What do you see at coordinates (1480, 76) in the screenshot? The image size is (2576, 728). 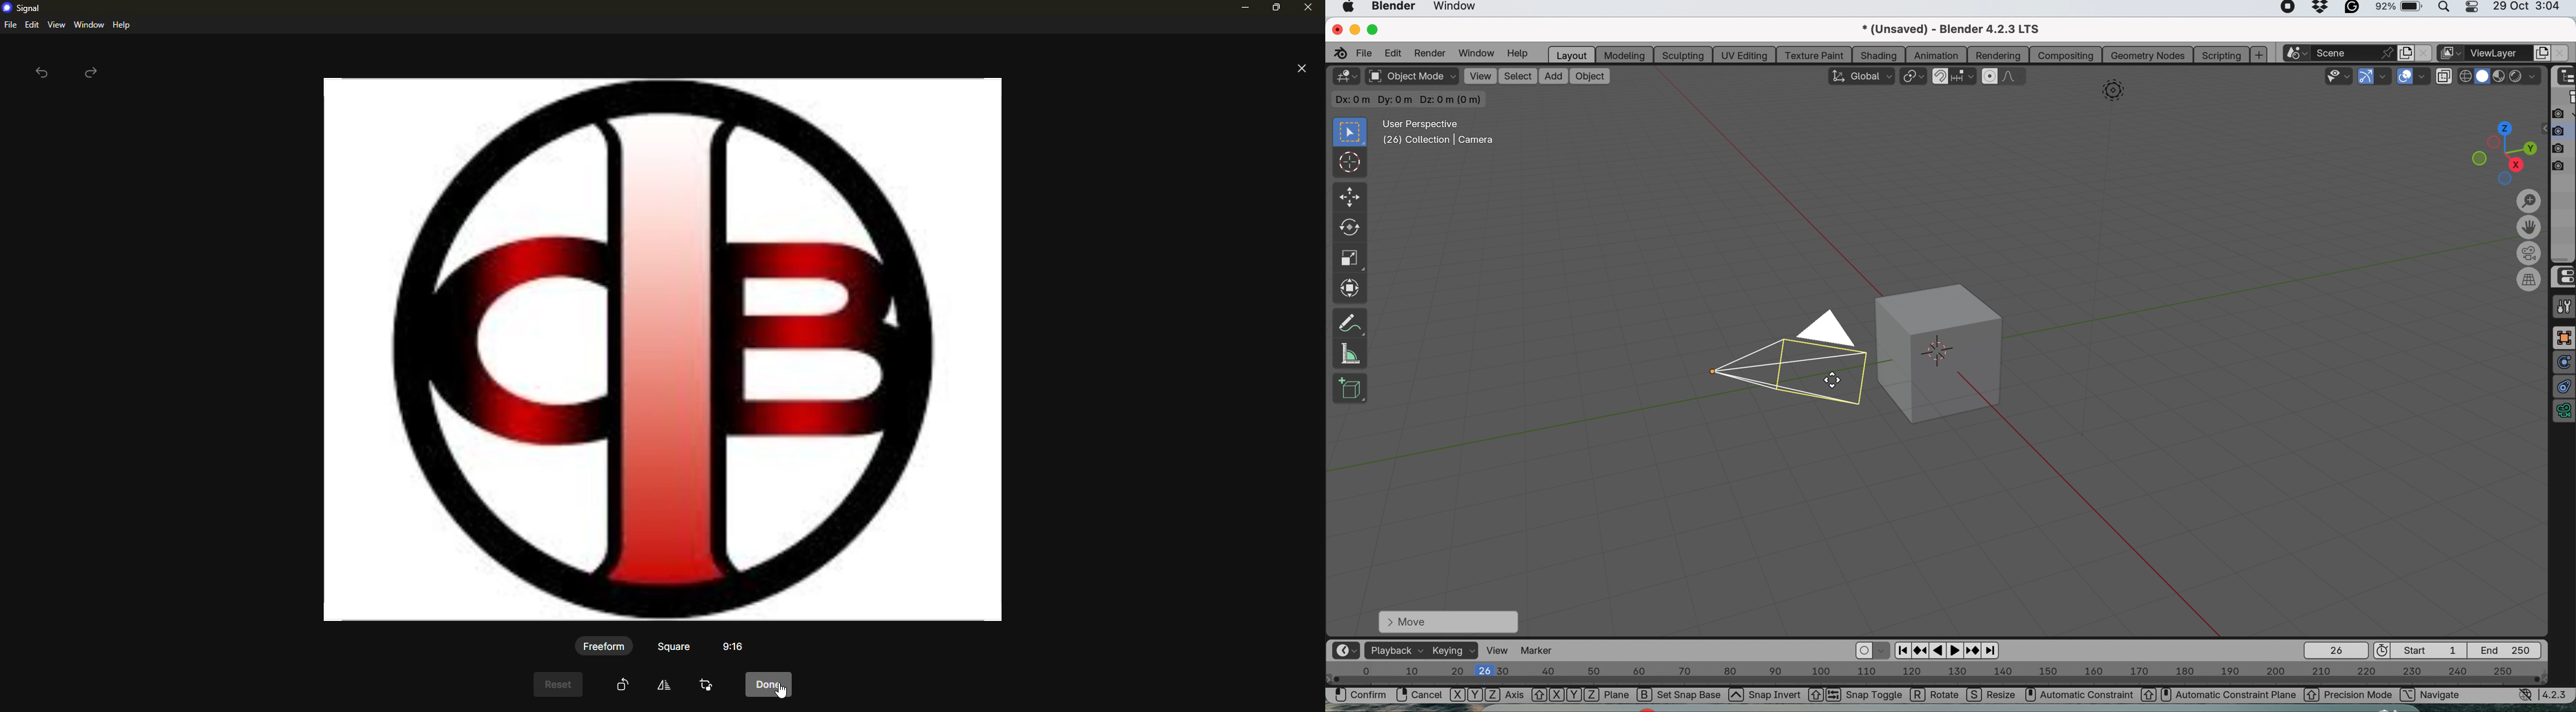 I see `view` at bounding box center [1480, 76].